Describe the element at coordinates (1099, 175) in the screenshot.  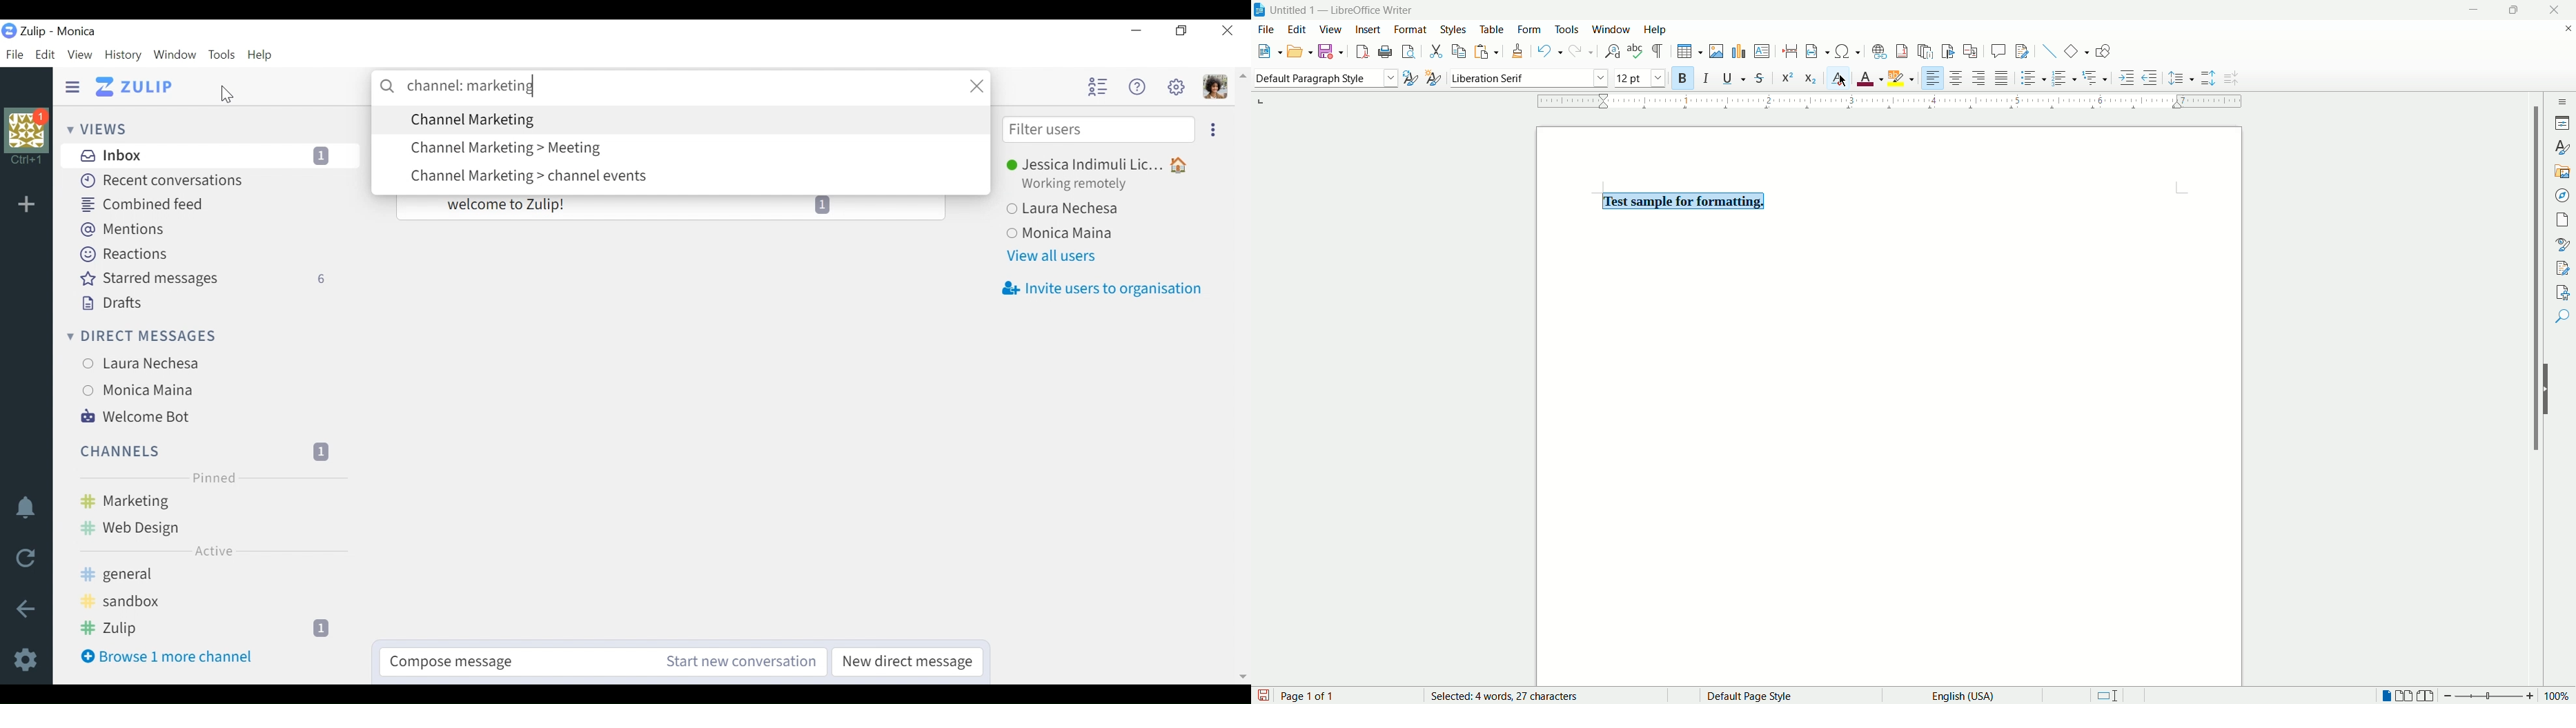
I see `Users` at that location.